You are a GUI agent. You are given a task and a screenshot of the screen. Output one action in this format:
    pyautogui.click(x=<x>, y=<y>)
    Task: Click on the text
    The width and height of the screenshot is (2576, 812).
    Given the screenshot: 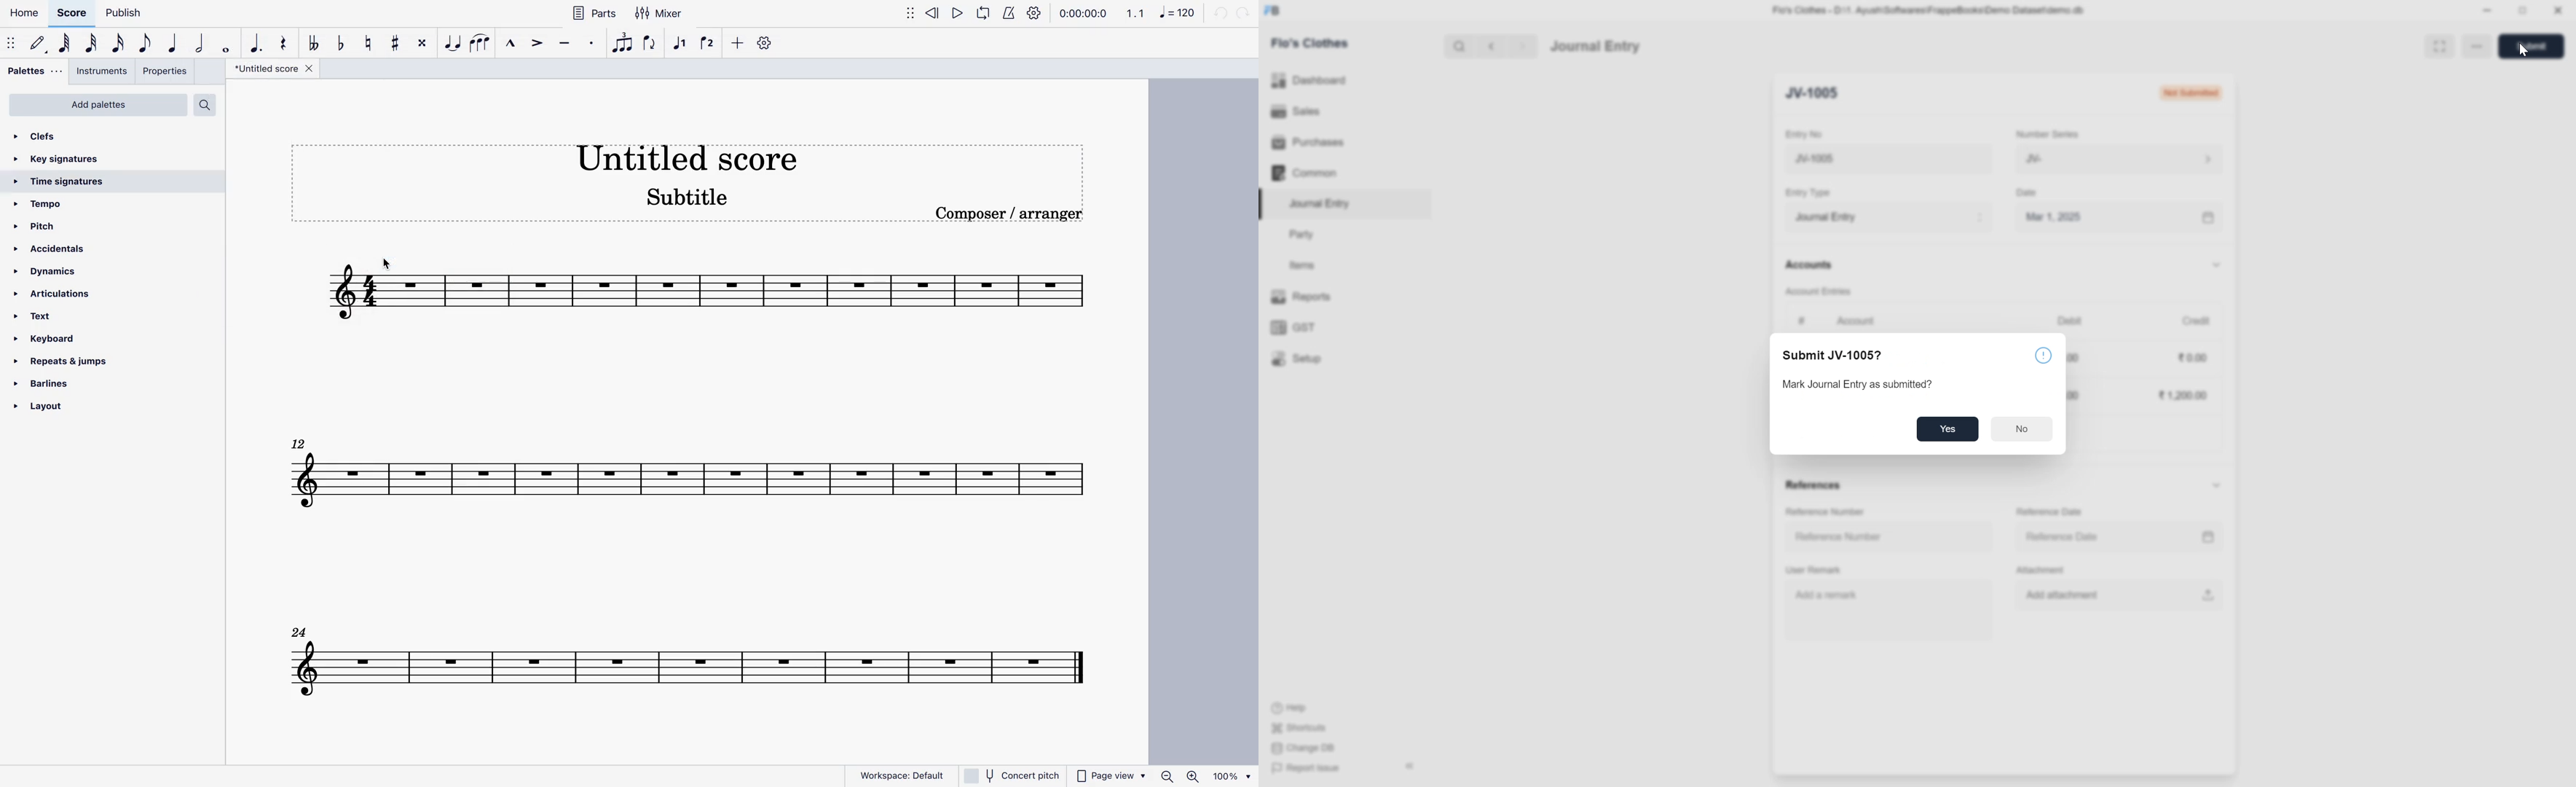 What is the action you would take?
    pyautogui.click(x=42, y=318)
    